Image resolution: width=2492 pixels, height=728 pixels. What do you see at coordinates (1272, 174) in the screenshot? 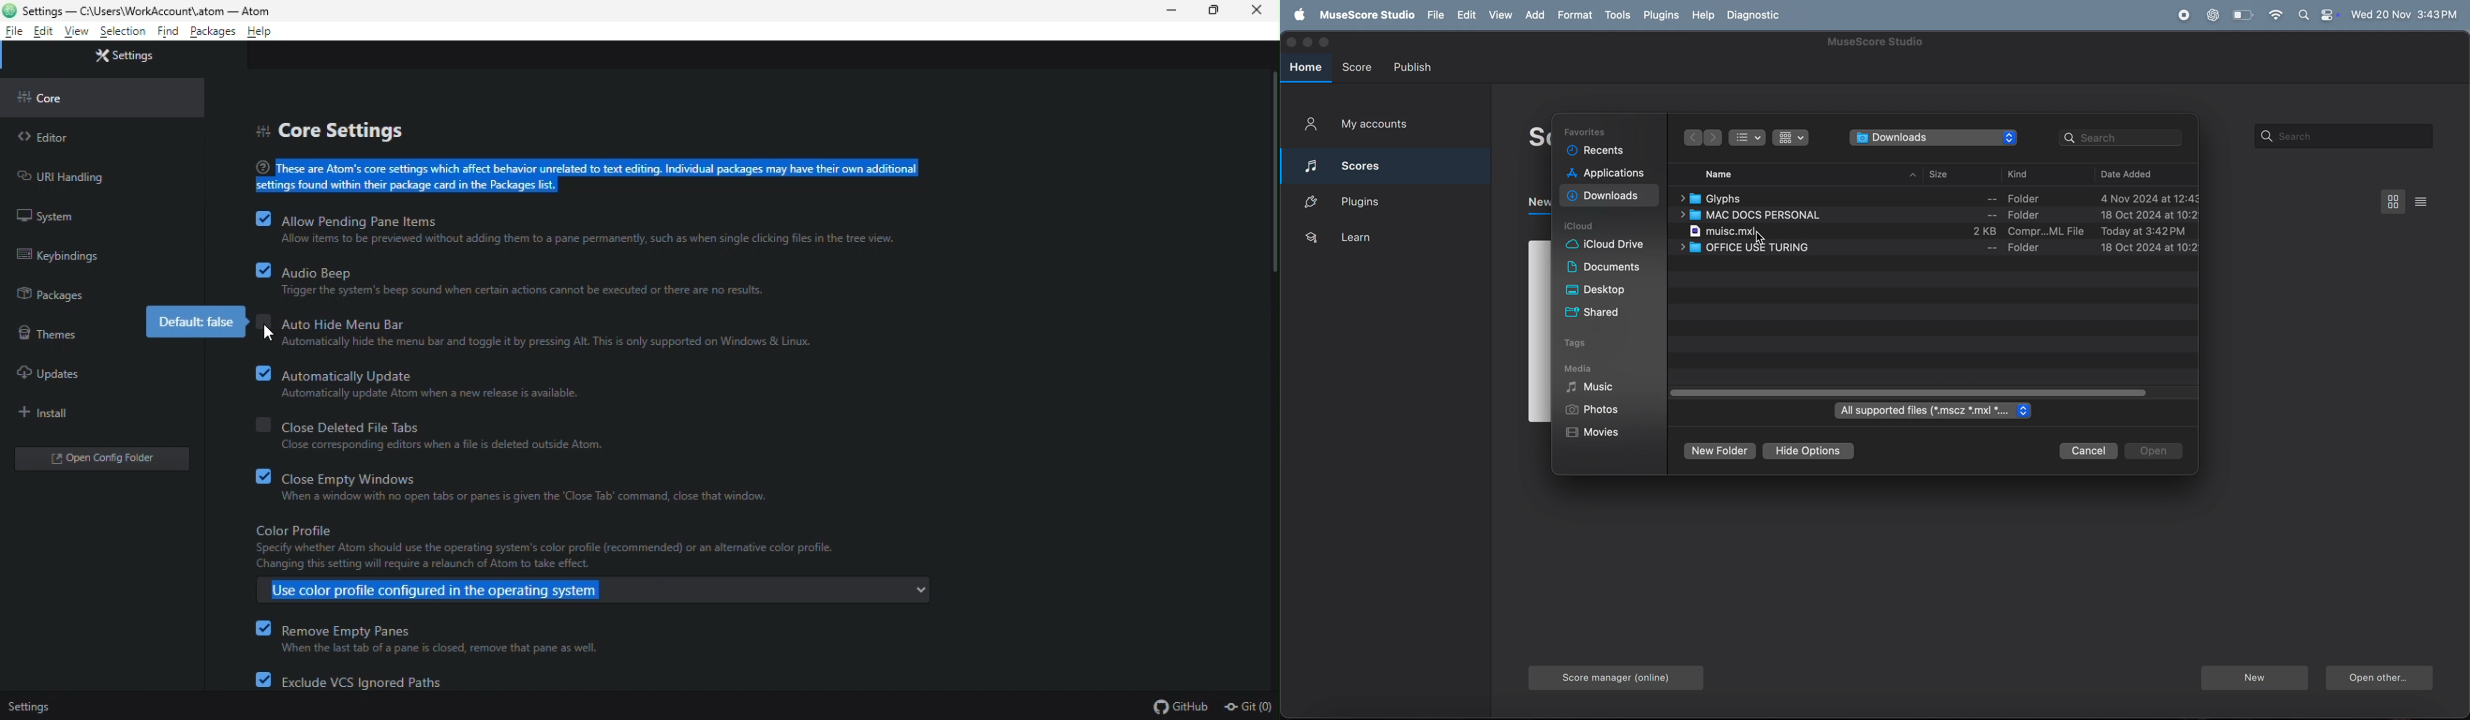
I see `vertical scroll bar` at bounding box center [1272, 174].